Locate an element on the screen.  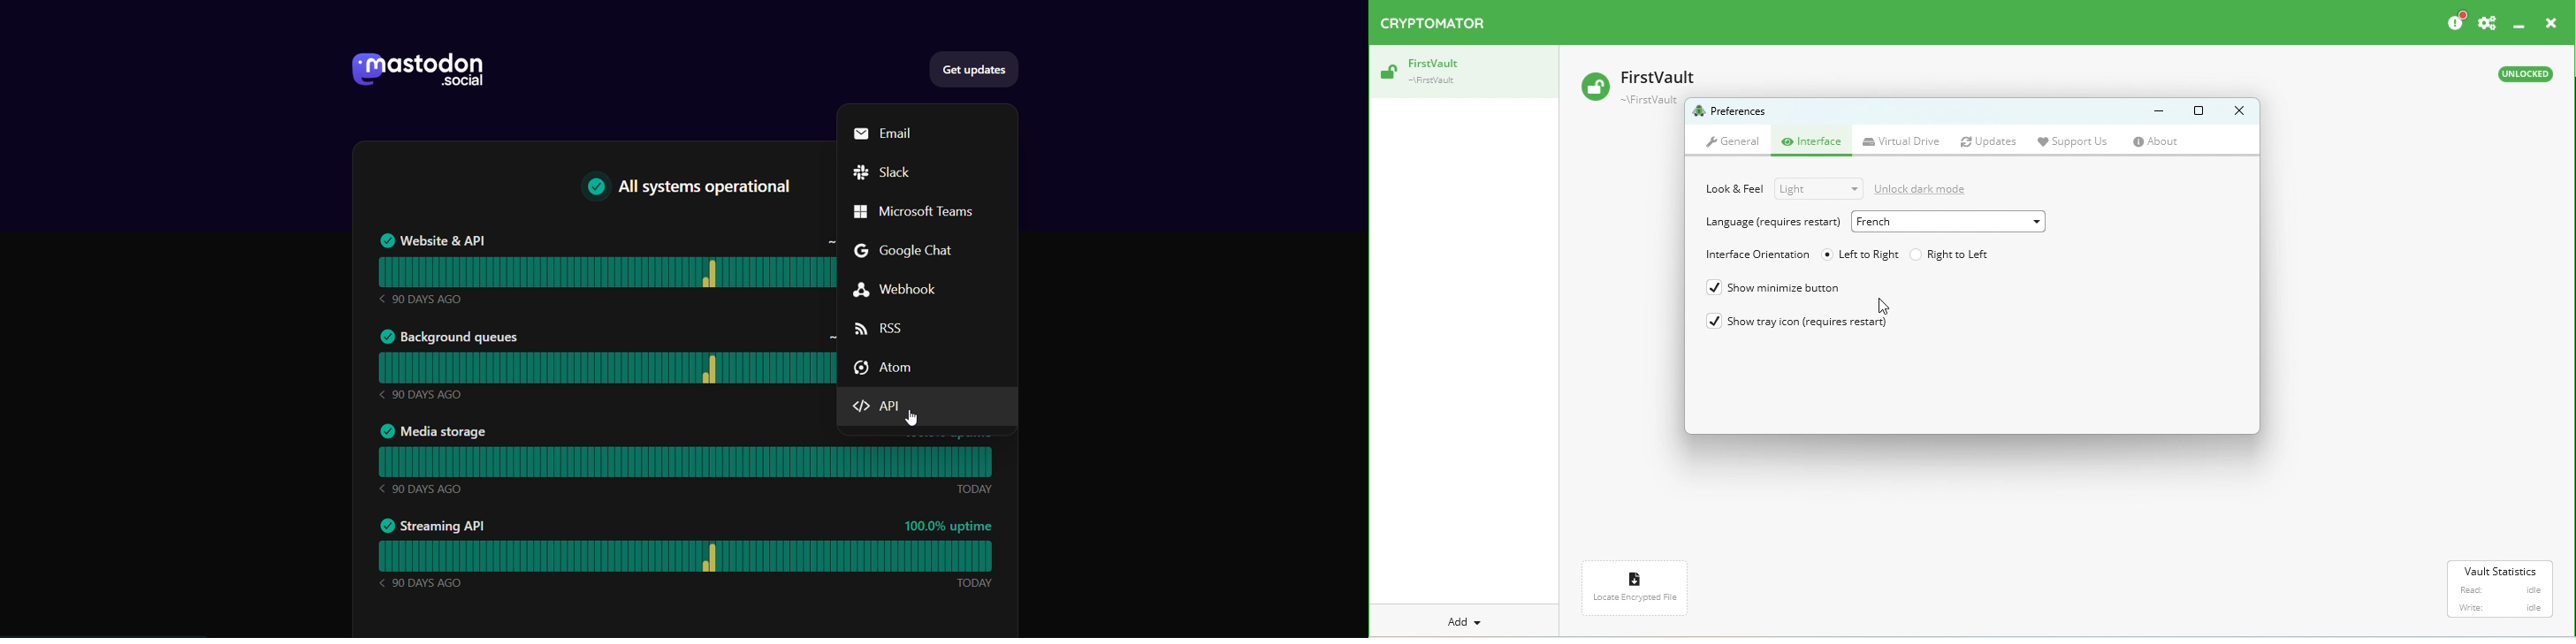
Interface is located at coordinates (1816, 143).